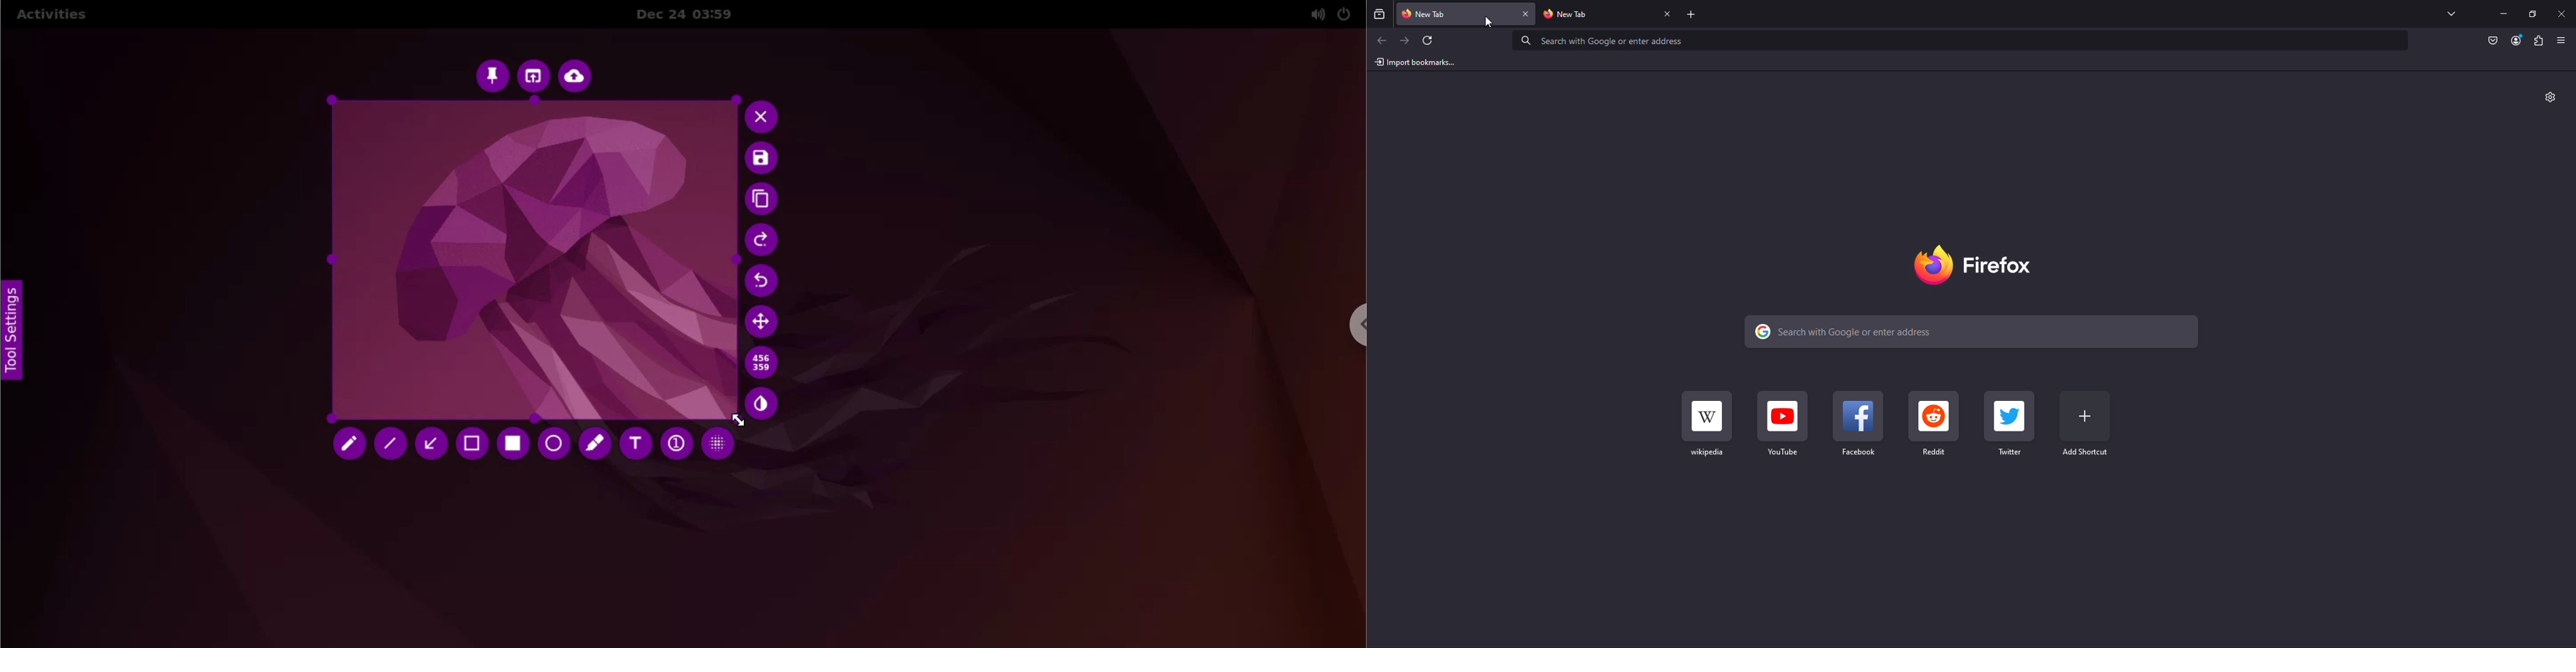 This screenshot has width=2576, height=672. Describe the element at coordinates (1527, 14) in the screenshot. I see `close tab` at that location.